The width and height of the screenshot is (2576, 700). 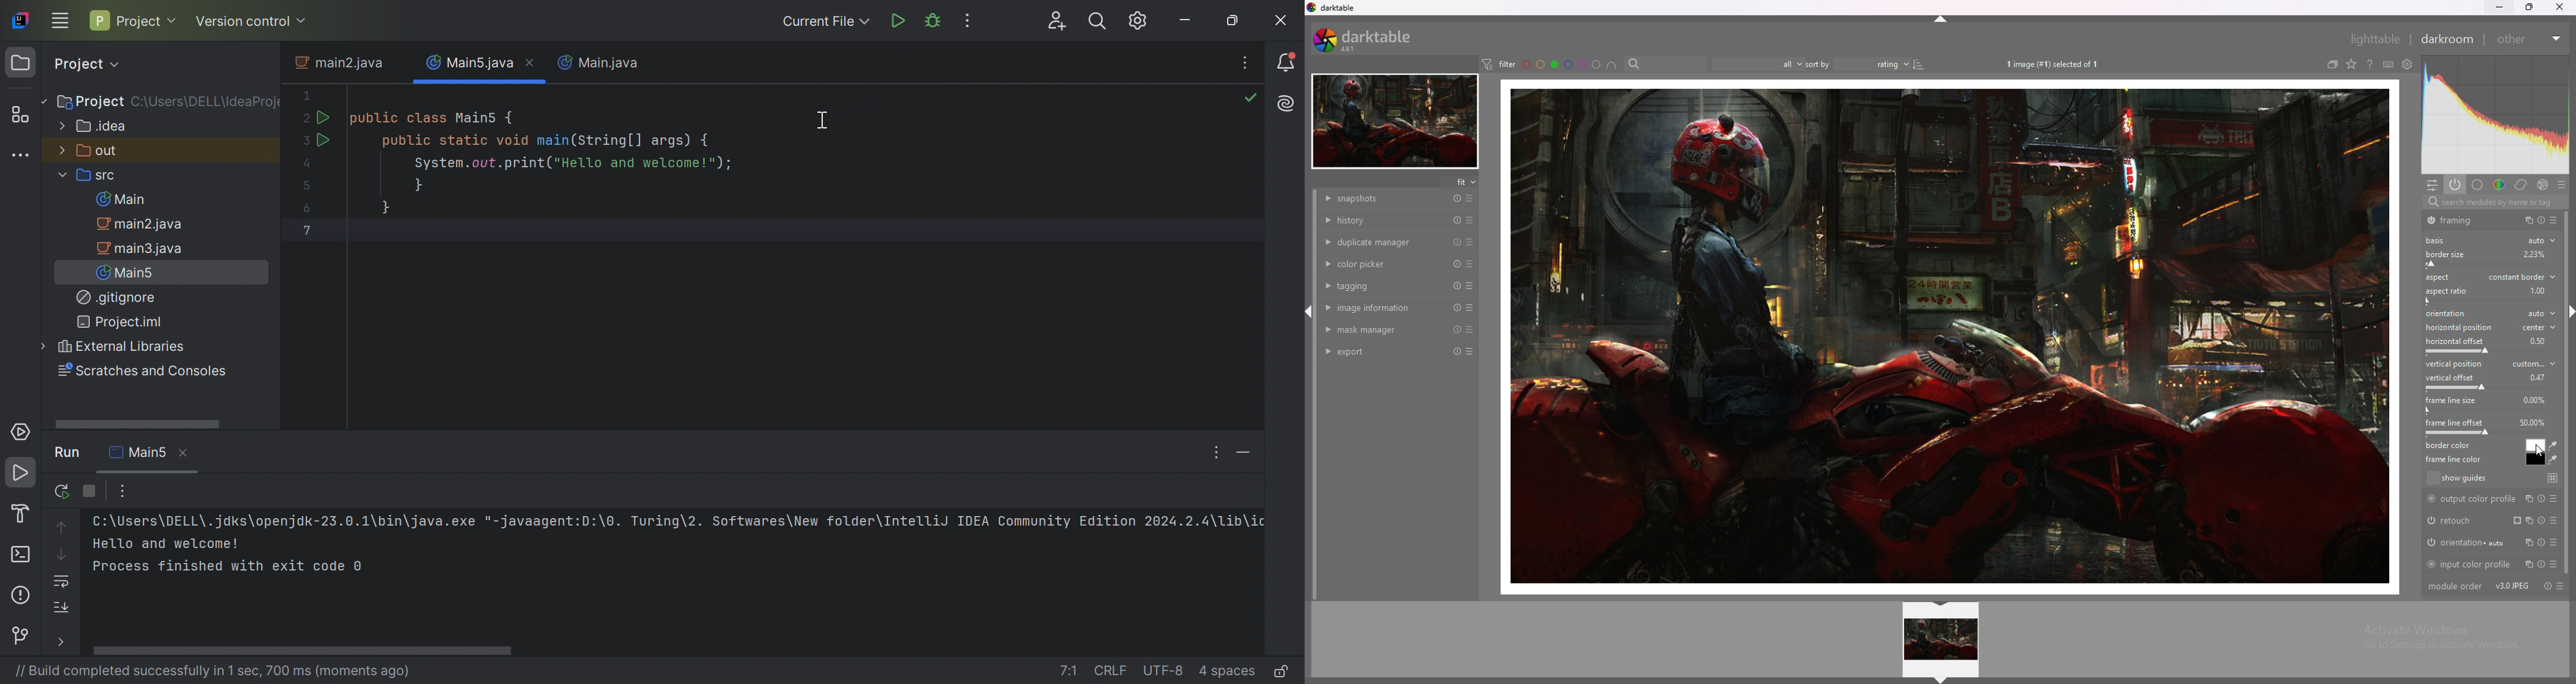 What do you see at coordinates (1498, 64) in the screenshot?
I see `filter` at bounding box center [1498, 64].